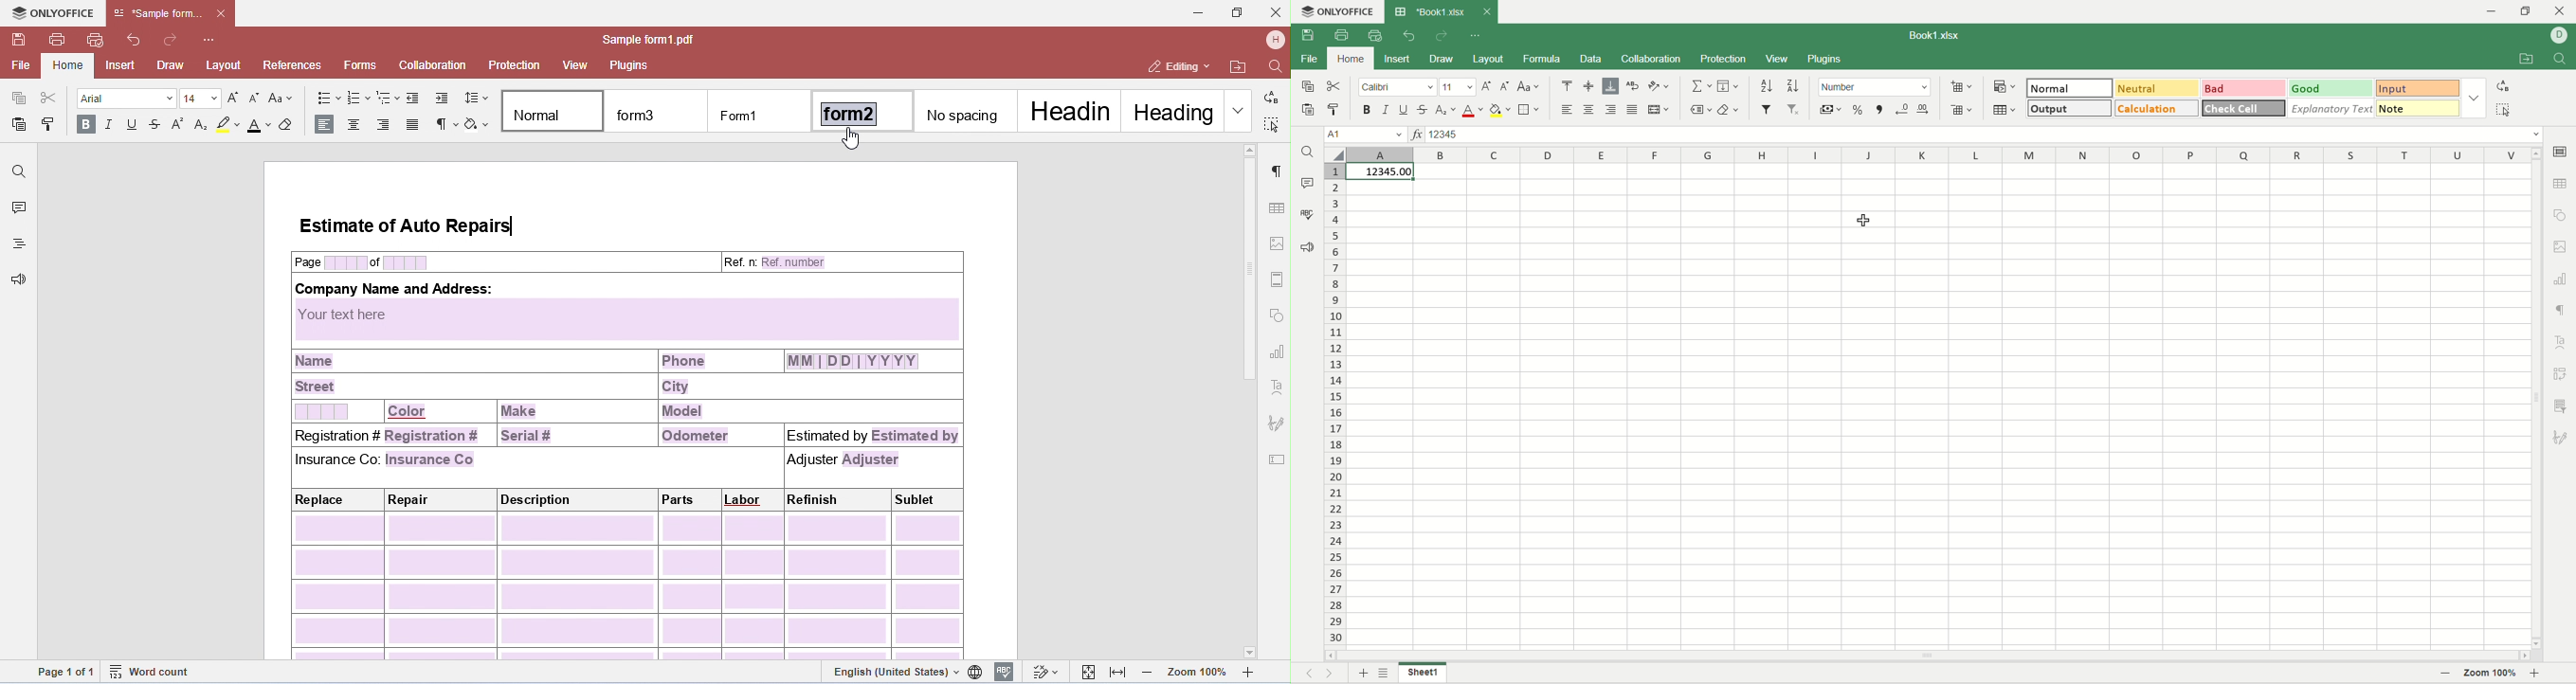  I want to click on graph settings, so click(2563, 279).